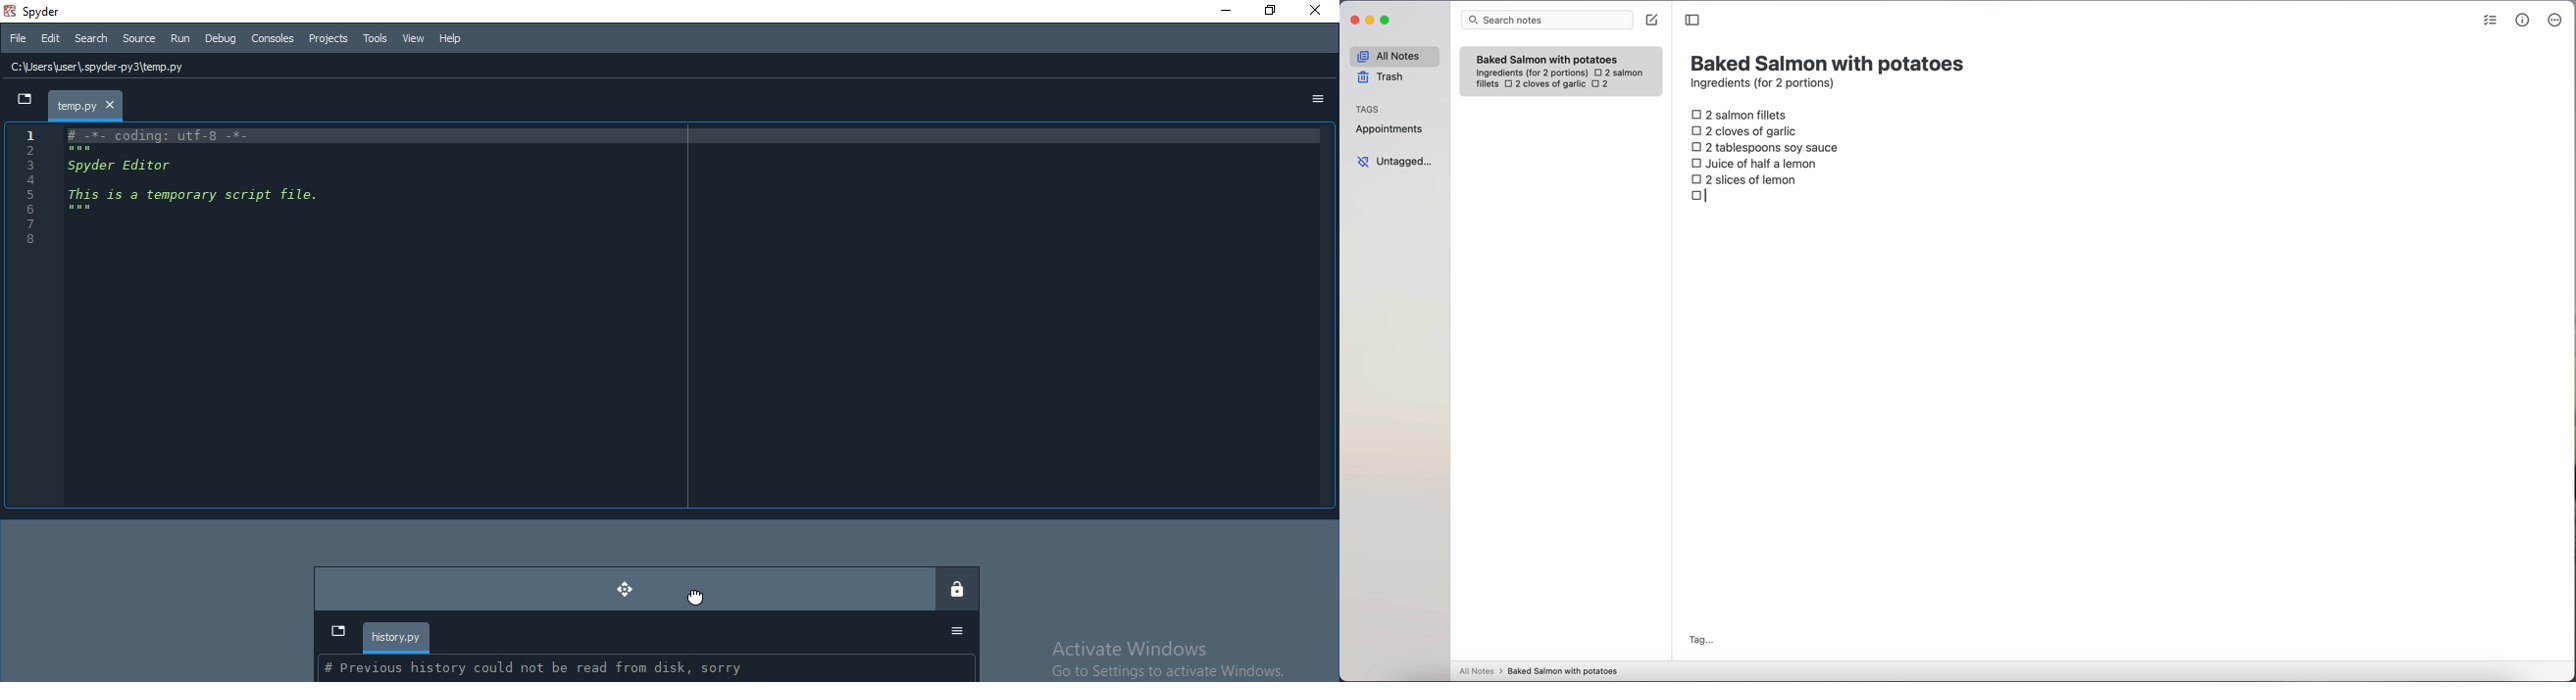 The image size is (2576, 700). What do you see at coordinates (954, 633) in the screenshot?
I see `Options` at bounding box center [954, 633].